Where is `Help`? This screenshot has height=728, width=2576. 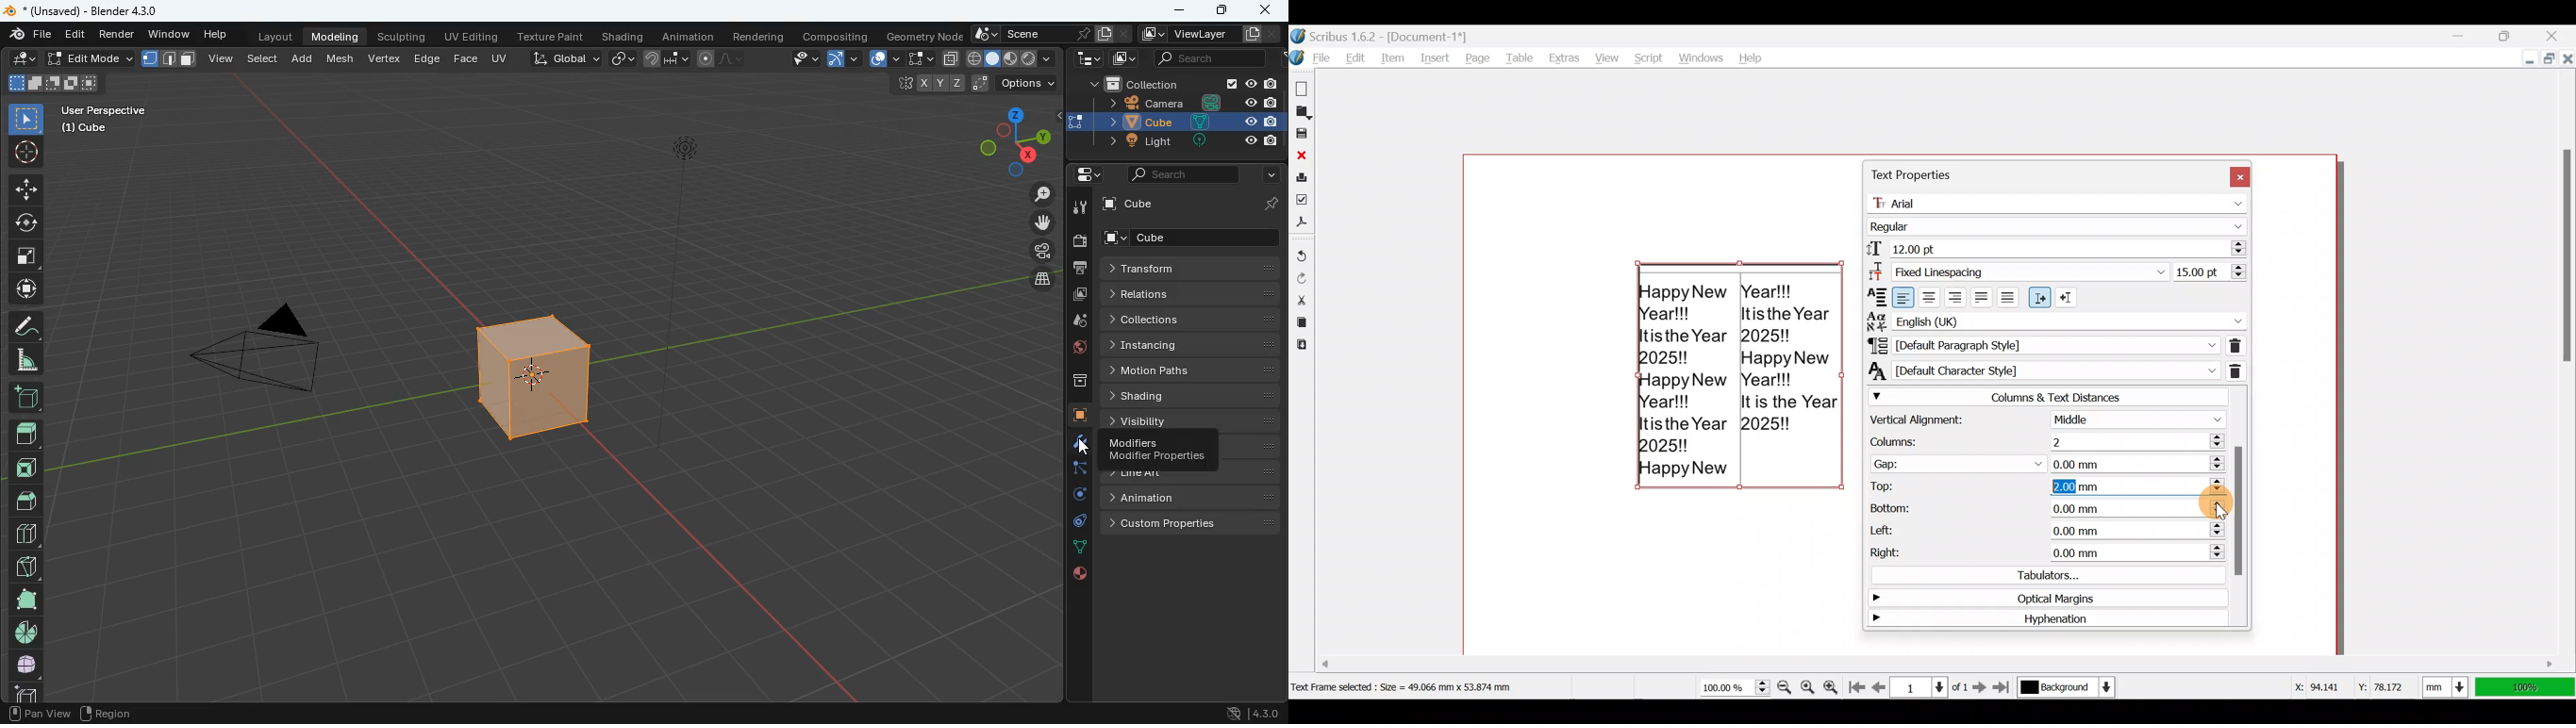
Help is located at coordinates (1752, 55).